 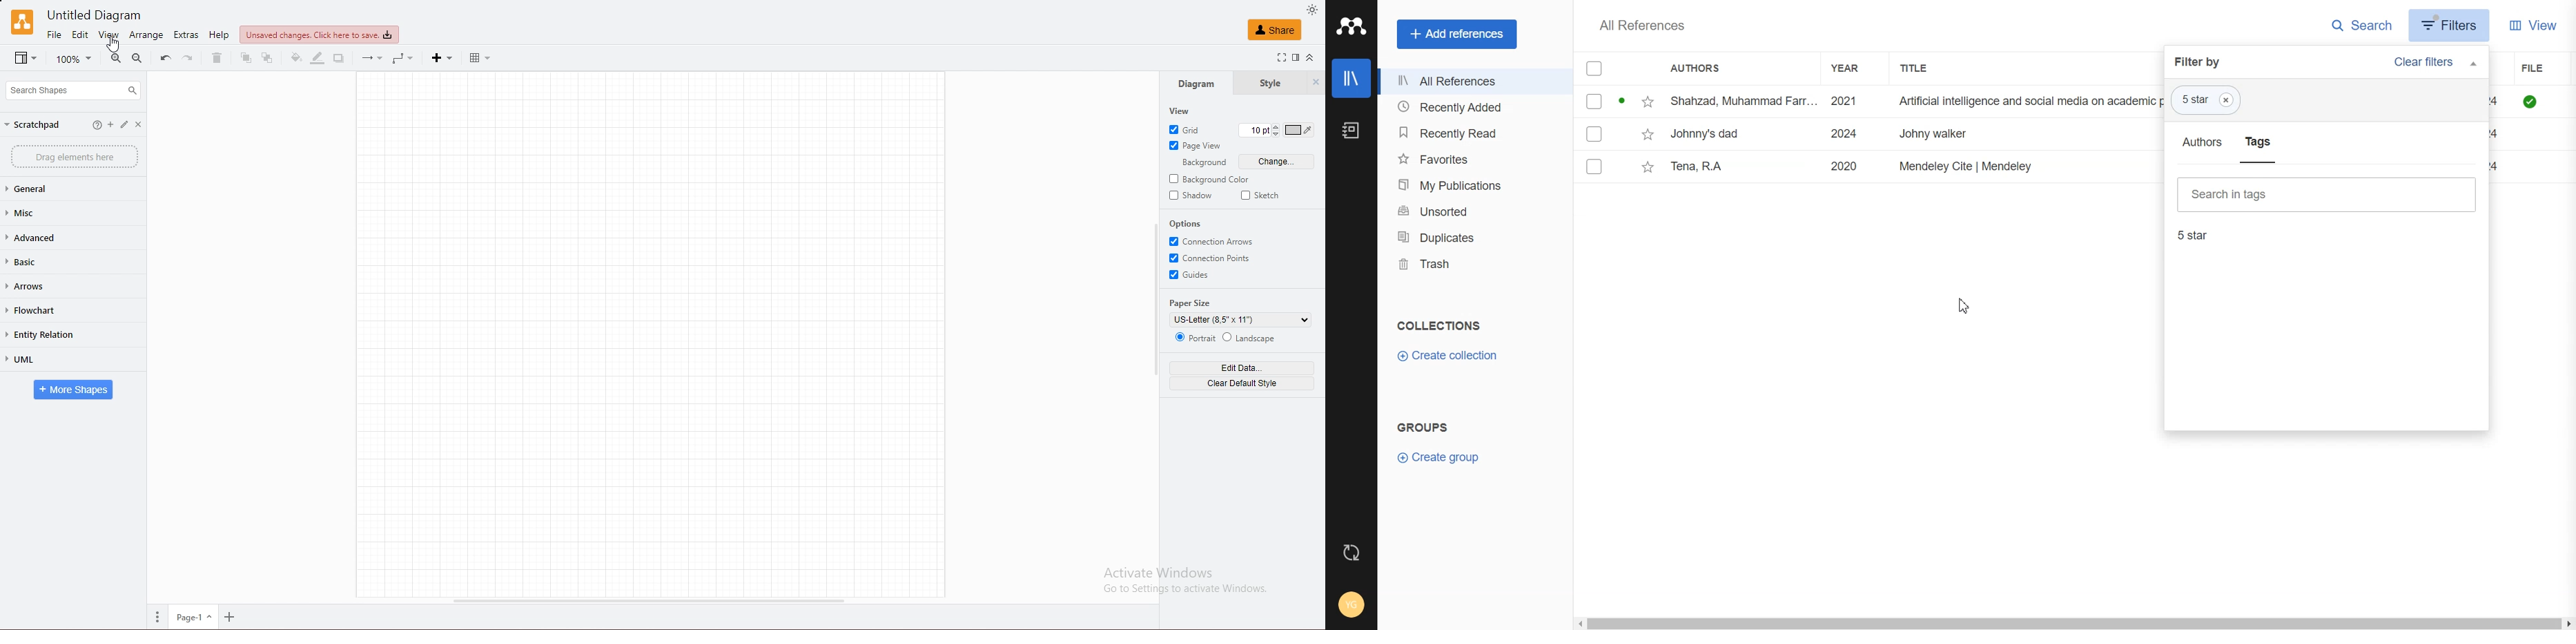 What do you see at coordinates (40, 237) in the screenshot?
I see `advanced` at bounding box center [40, 237].